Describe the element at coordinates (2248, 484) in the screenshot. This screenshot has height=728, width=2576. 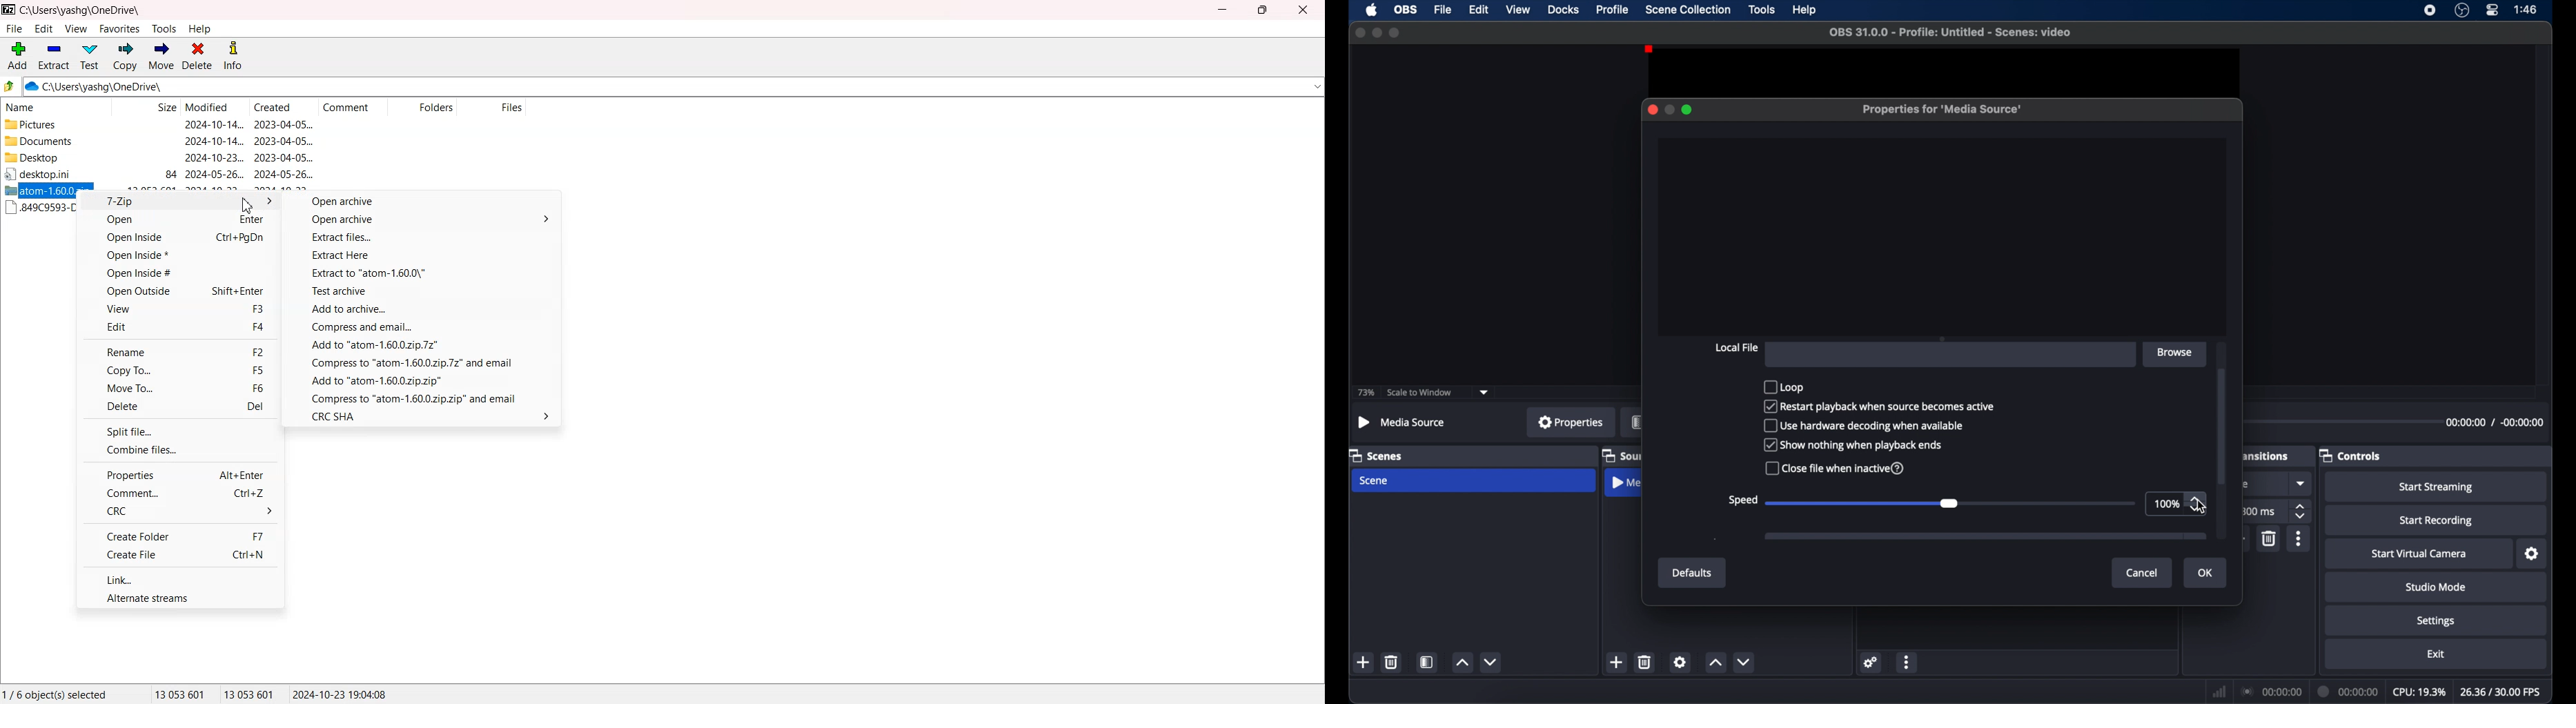
I see `obscure text` at that location.